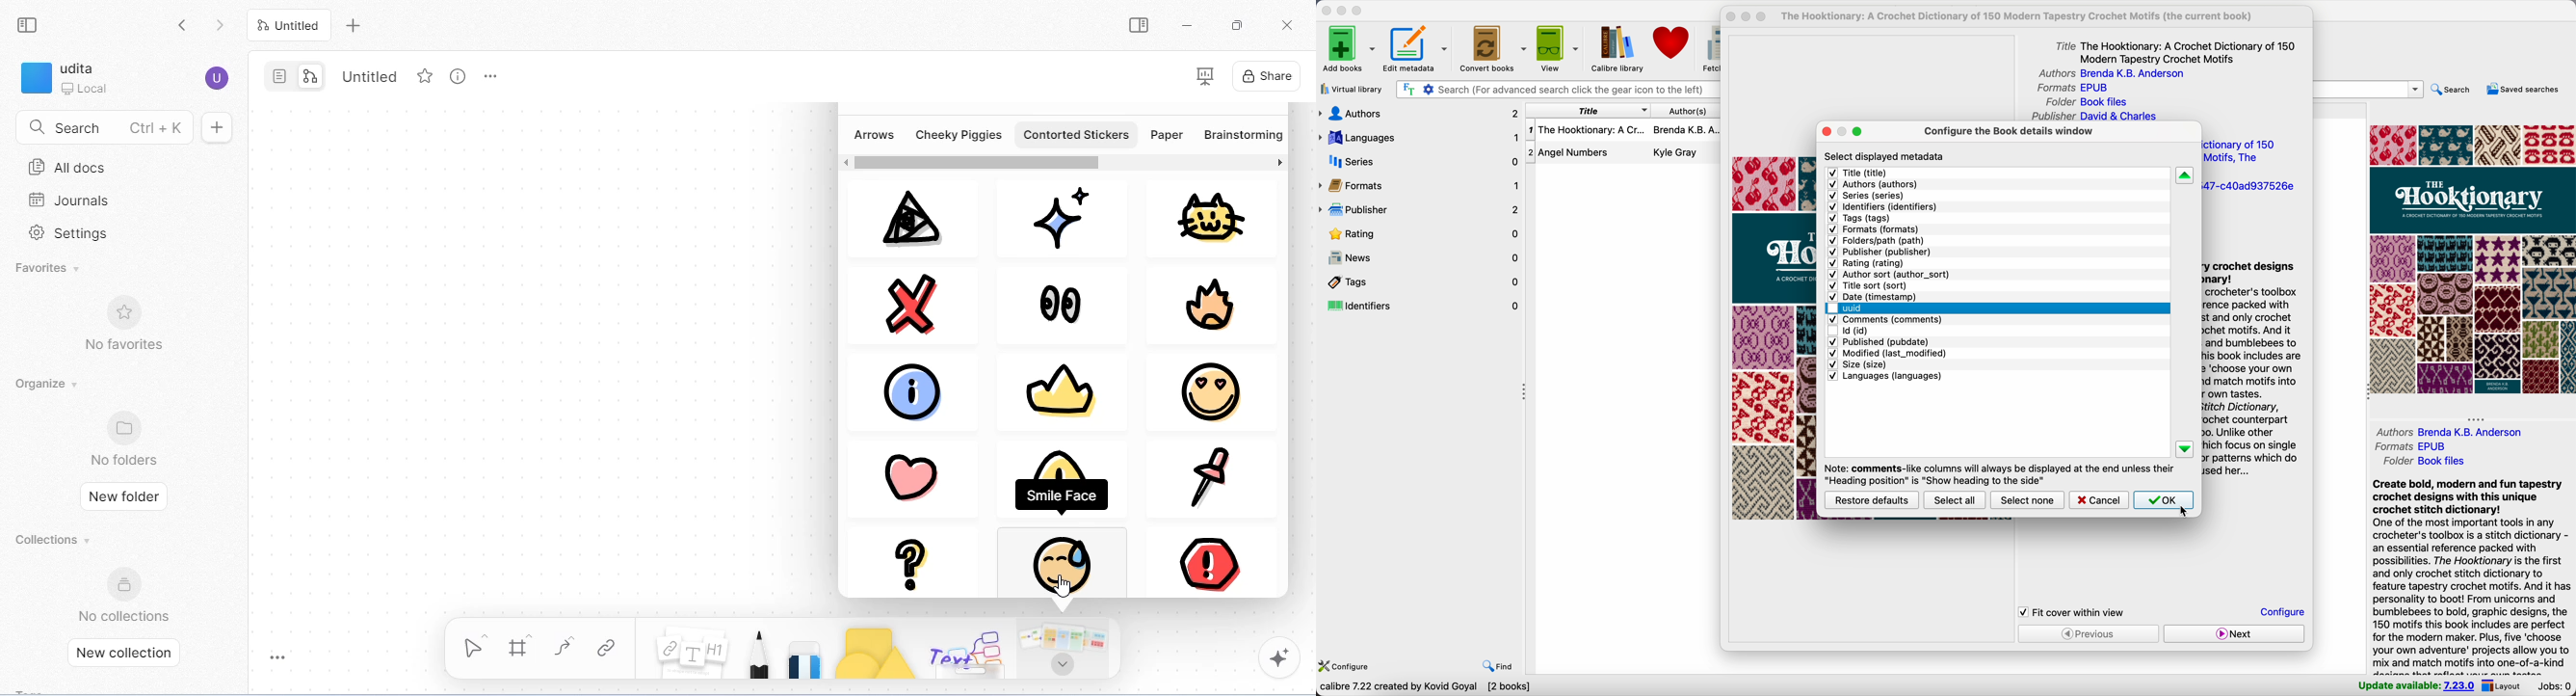  What do you see at coordinates (2072, 89) in the screenshot?
I see `formats` at bounding box center [2072, 89].